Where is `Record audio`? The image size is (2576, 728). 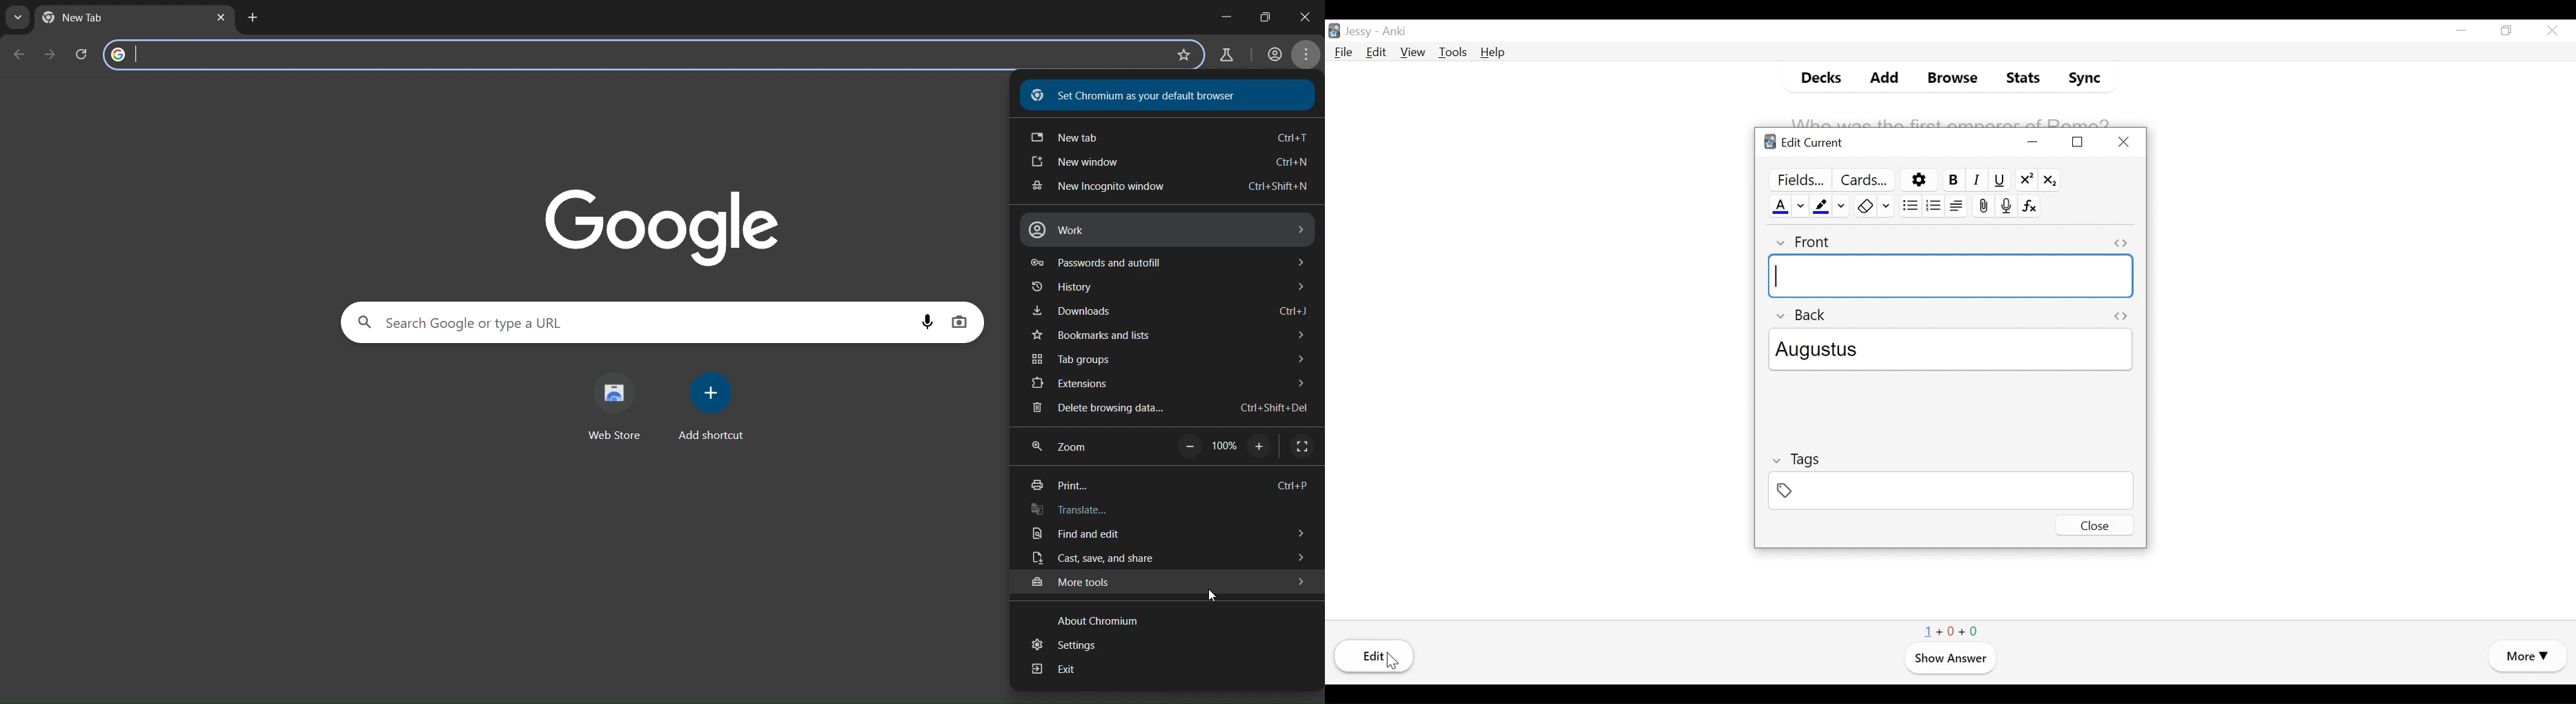
Record audio is located at coordinates (2005, 206).